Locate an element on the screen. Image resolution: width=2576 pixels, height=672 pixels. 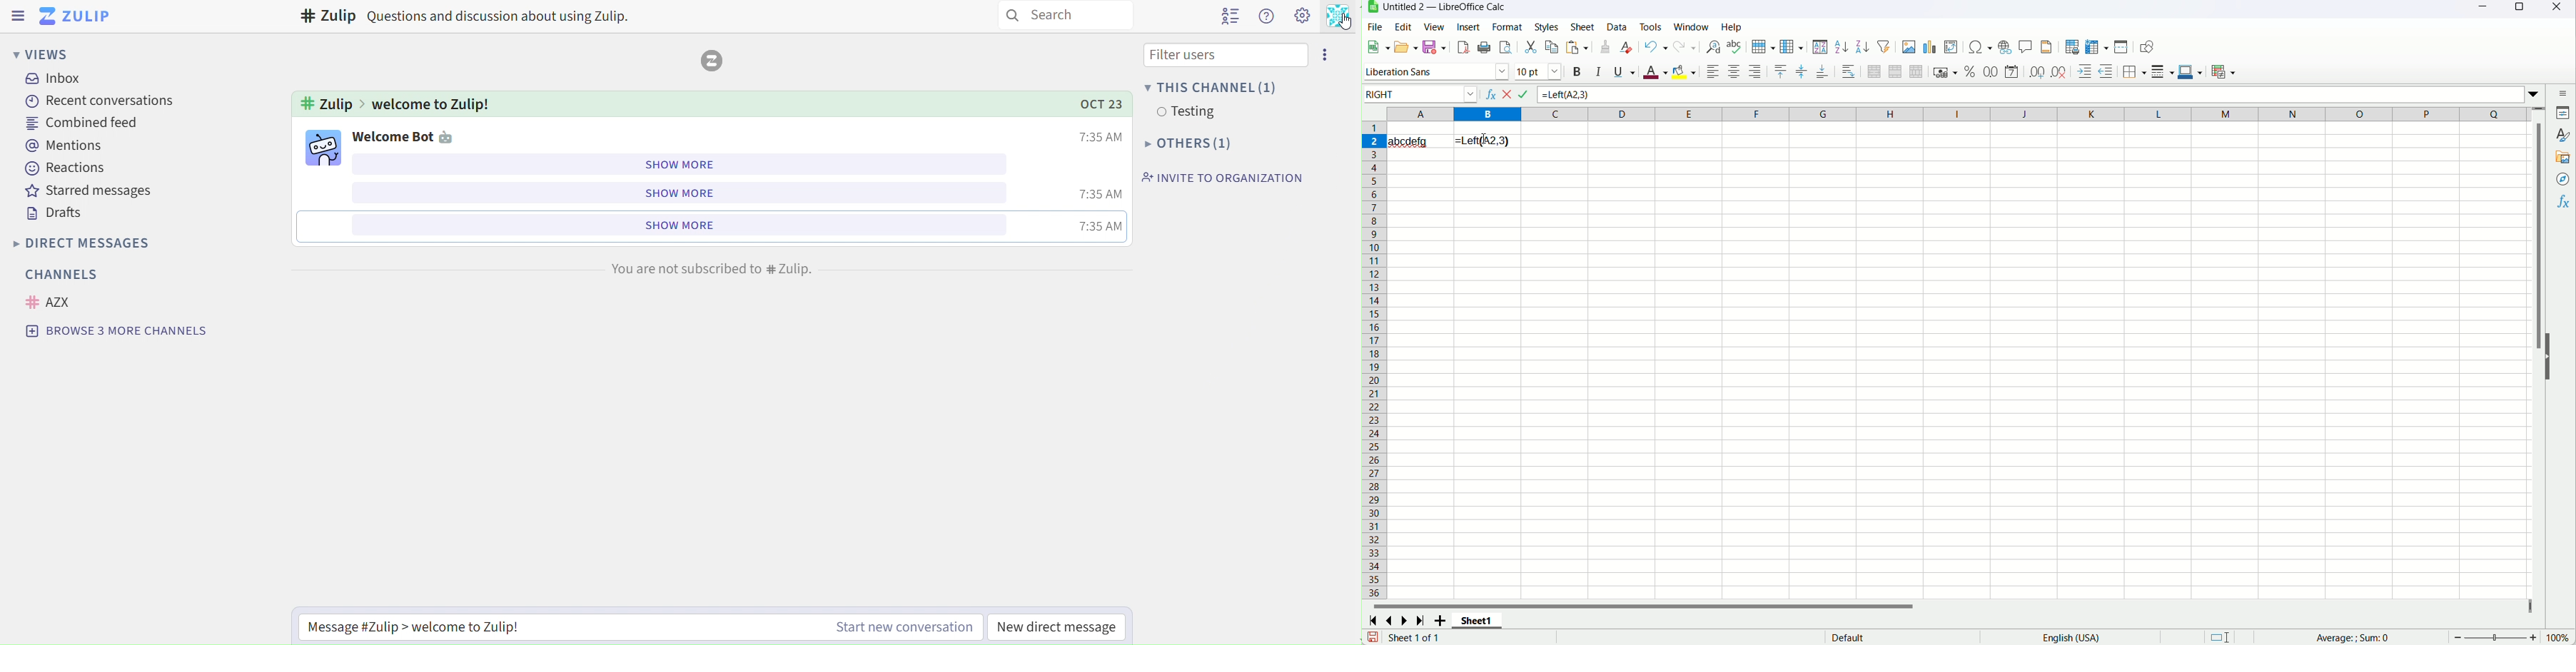
export directly as PDF is located at coordinates (1462, 47).